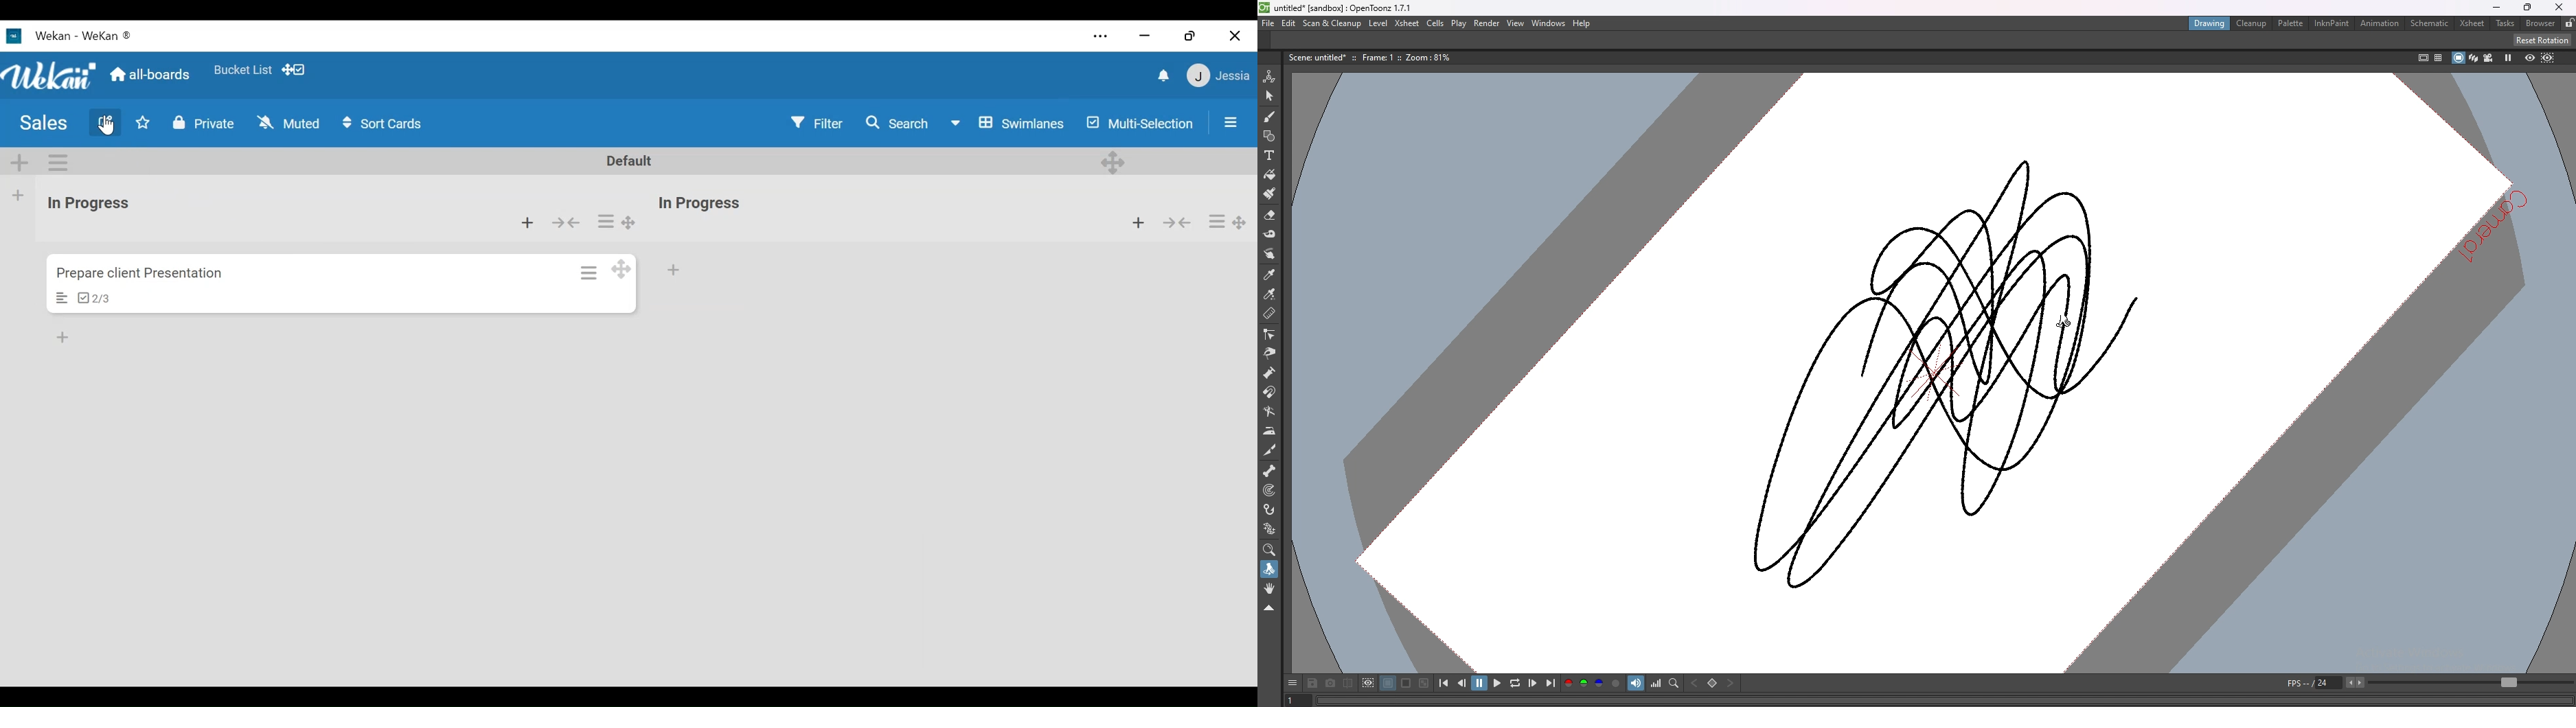 The width and height of the screenshot is (2576, 728). What do you see at coordinates (590, 272) in the screenshot?
I see `Card actions` at bounding box center [590, 272].